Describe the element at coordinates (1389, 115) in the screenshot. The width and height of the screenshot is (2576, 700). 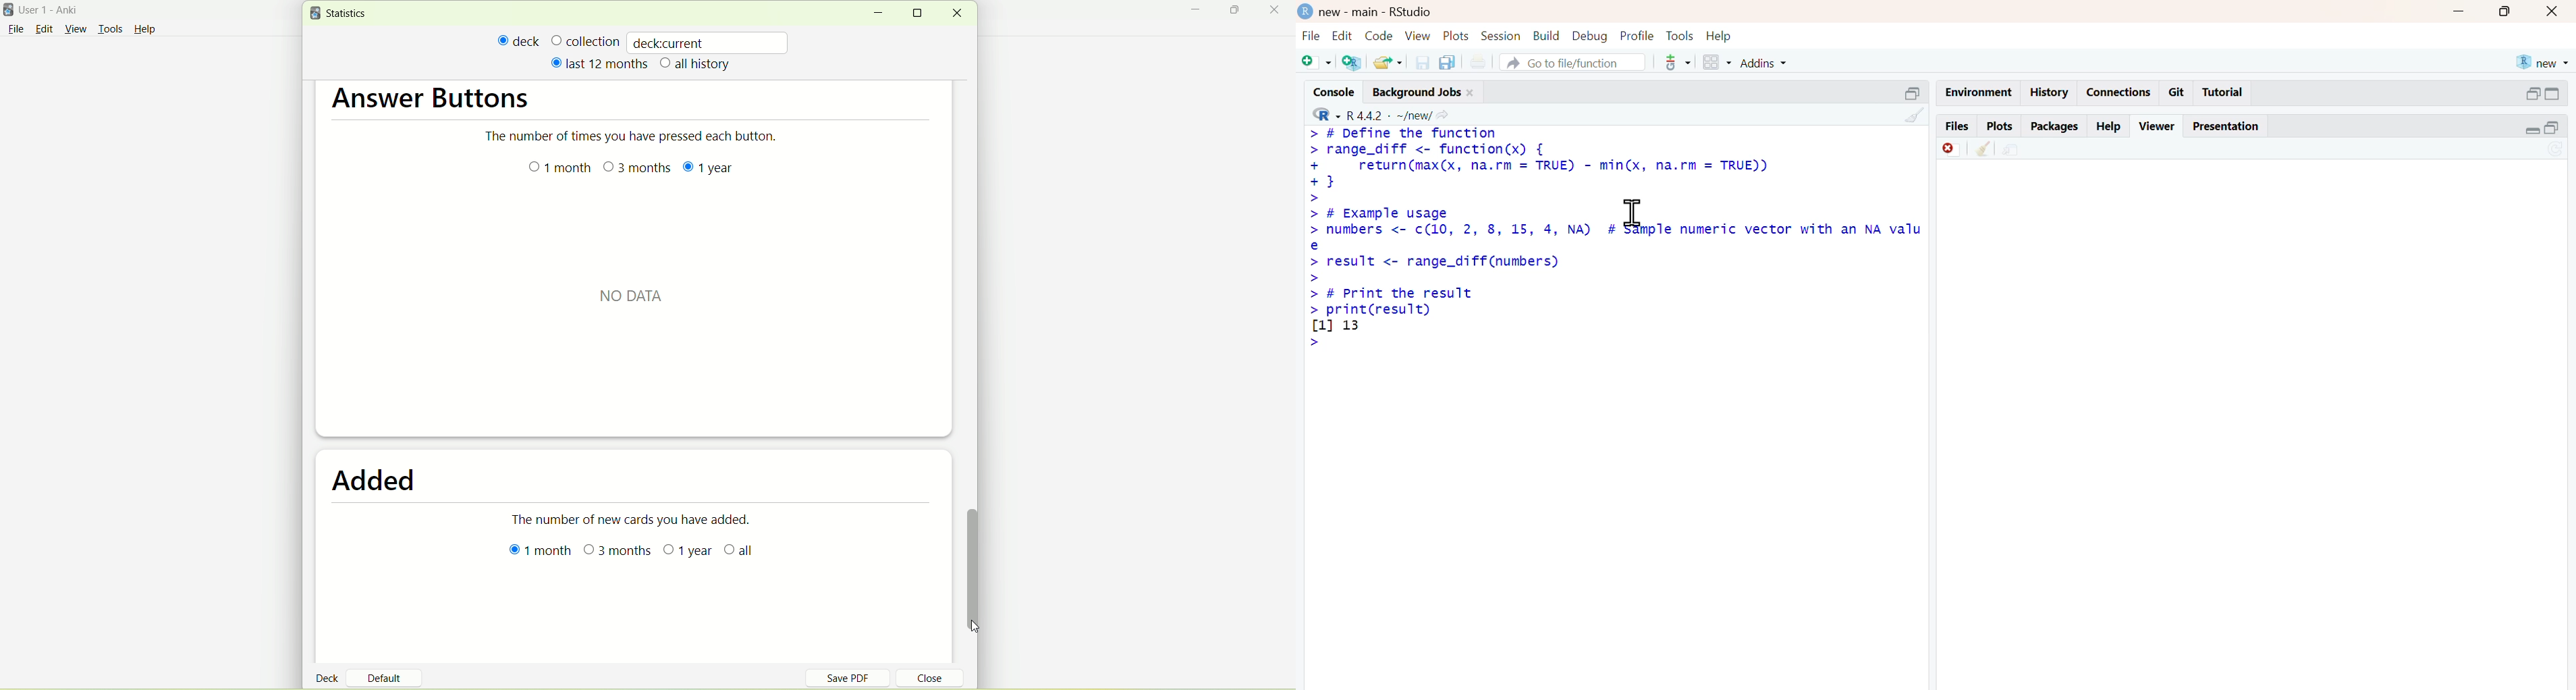
I see `R 4.4.2 ~/new/` at that location.